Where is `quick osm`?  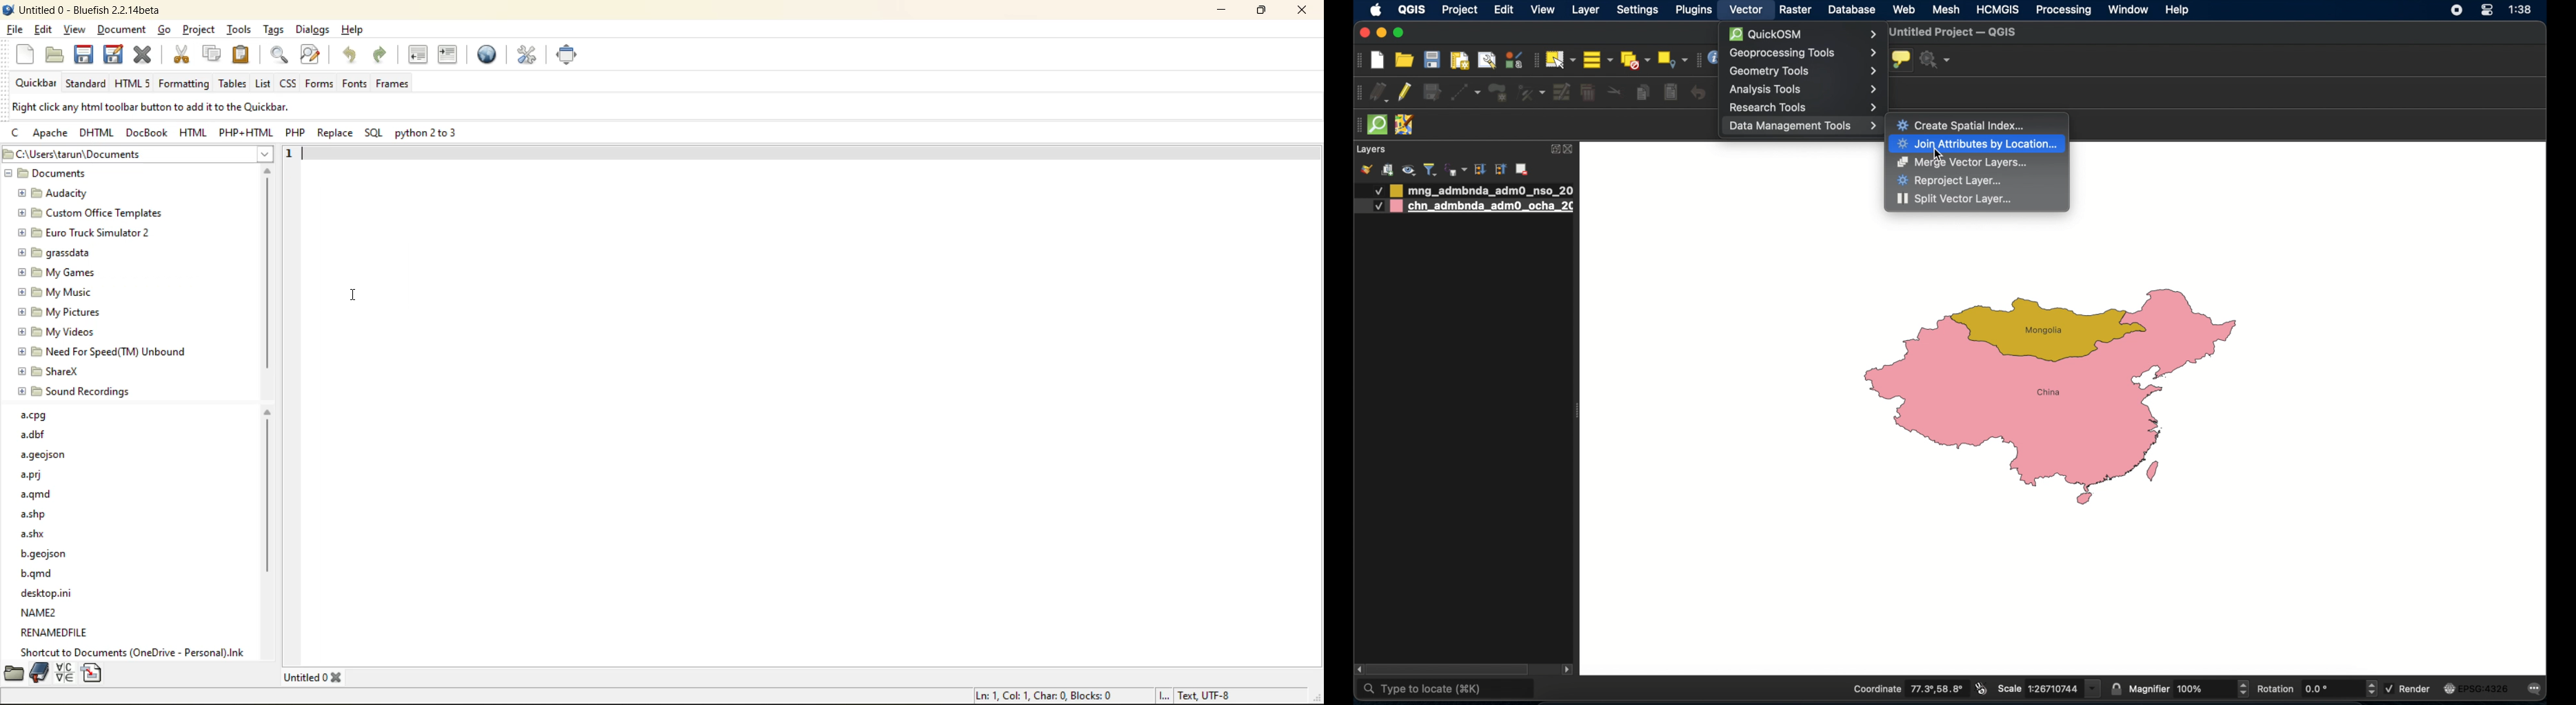 quick osm is located at coordinates (1378, 125).